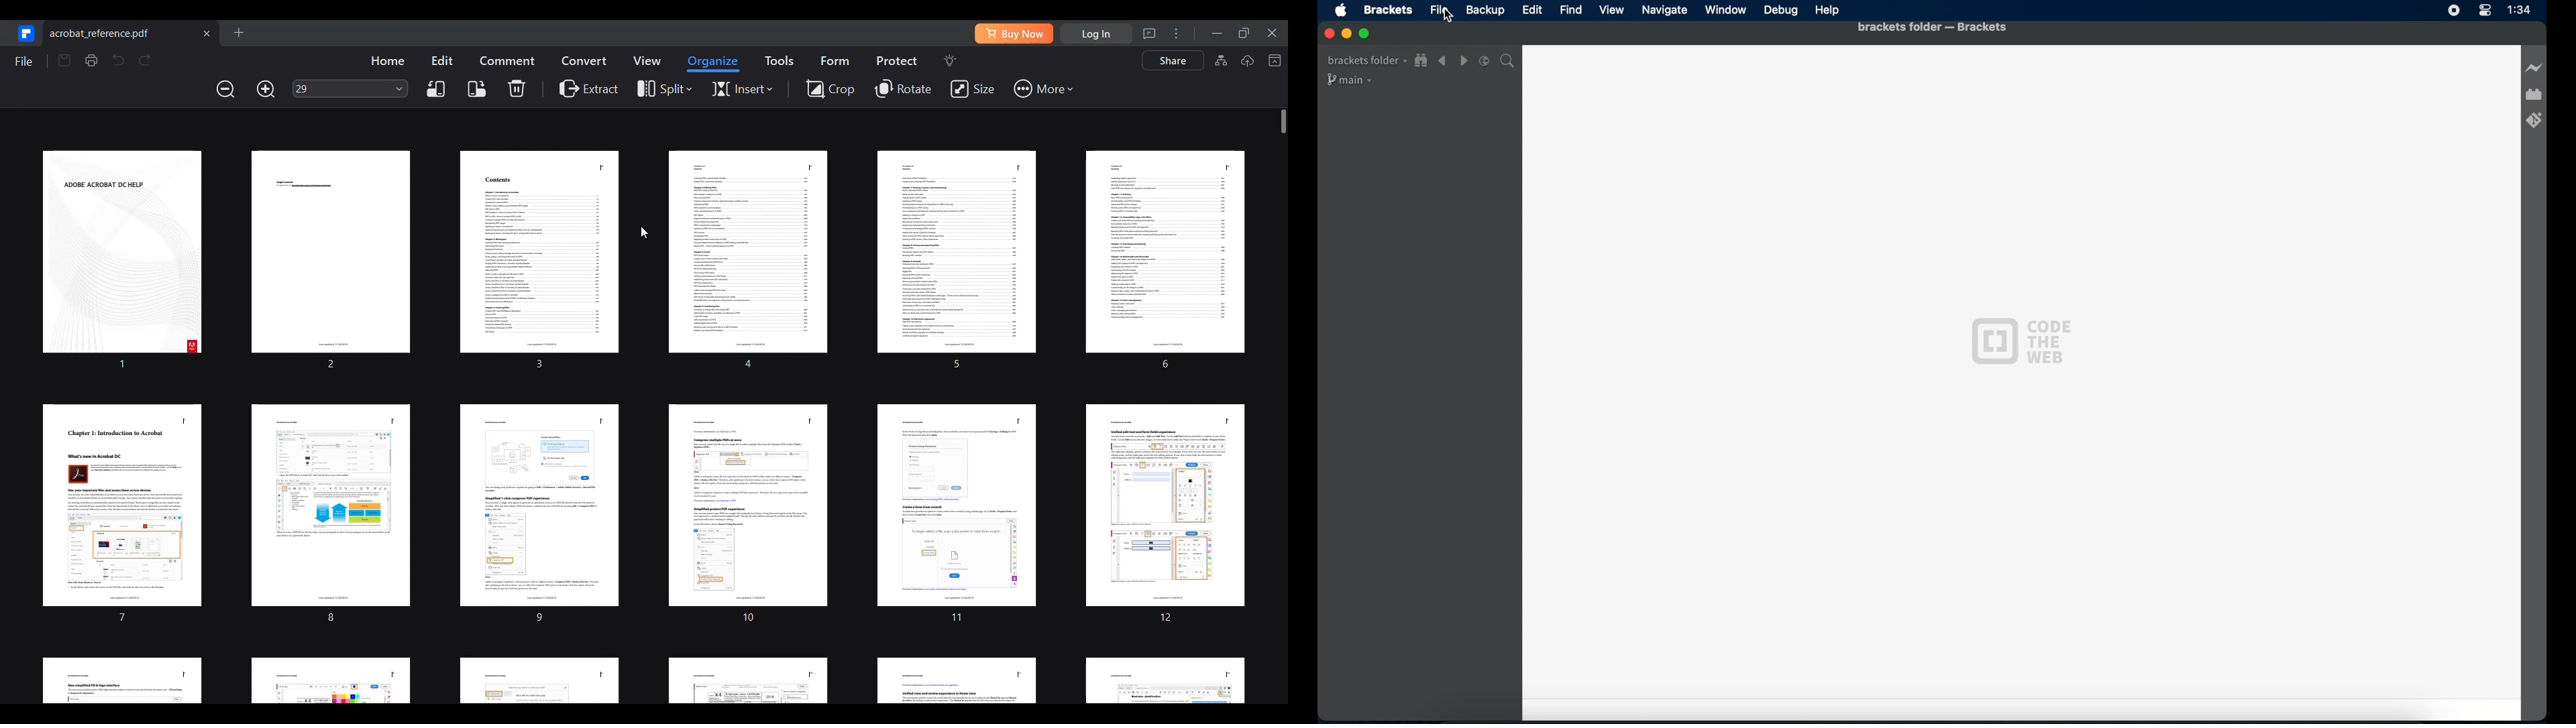  What do you see at coordinates (1910, 27) in the screenshot?
I see `Brackets folder - Brackets` at bounding box center [1910, 27].